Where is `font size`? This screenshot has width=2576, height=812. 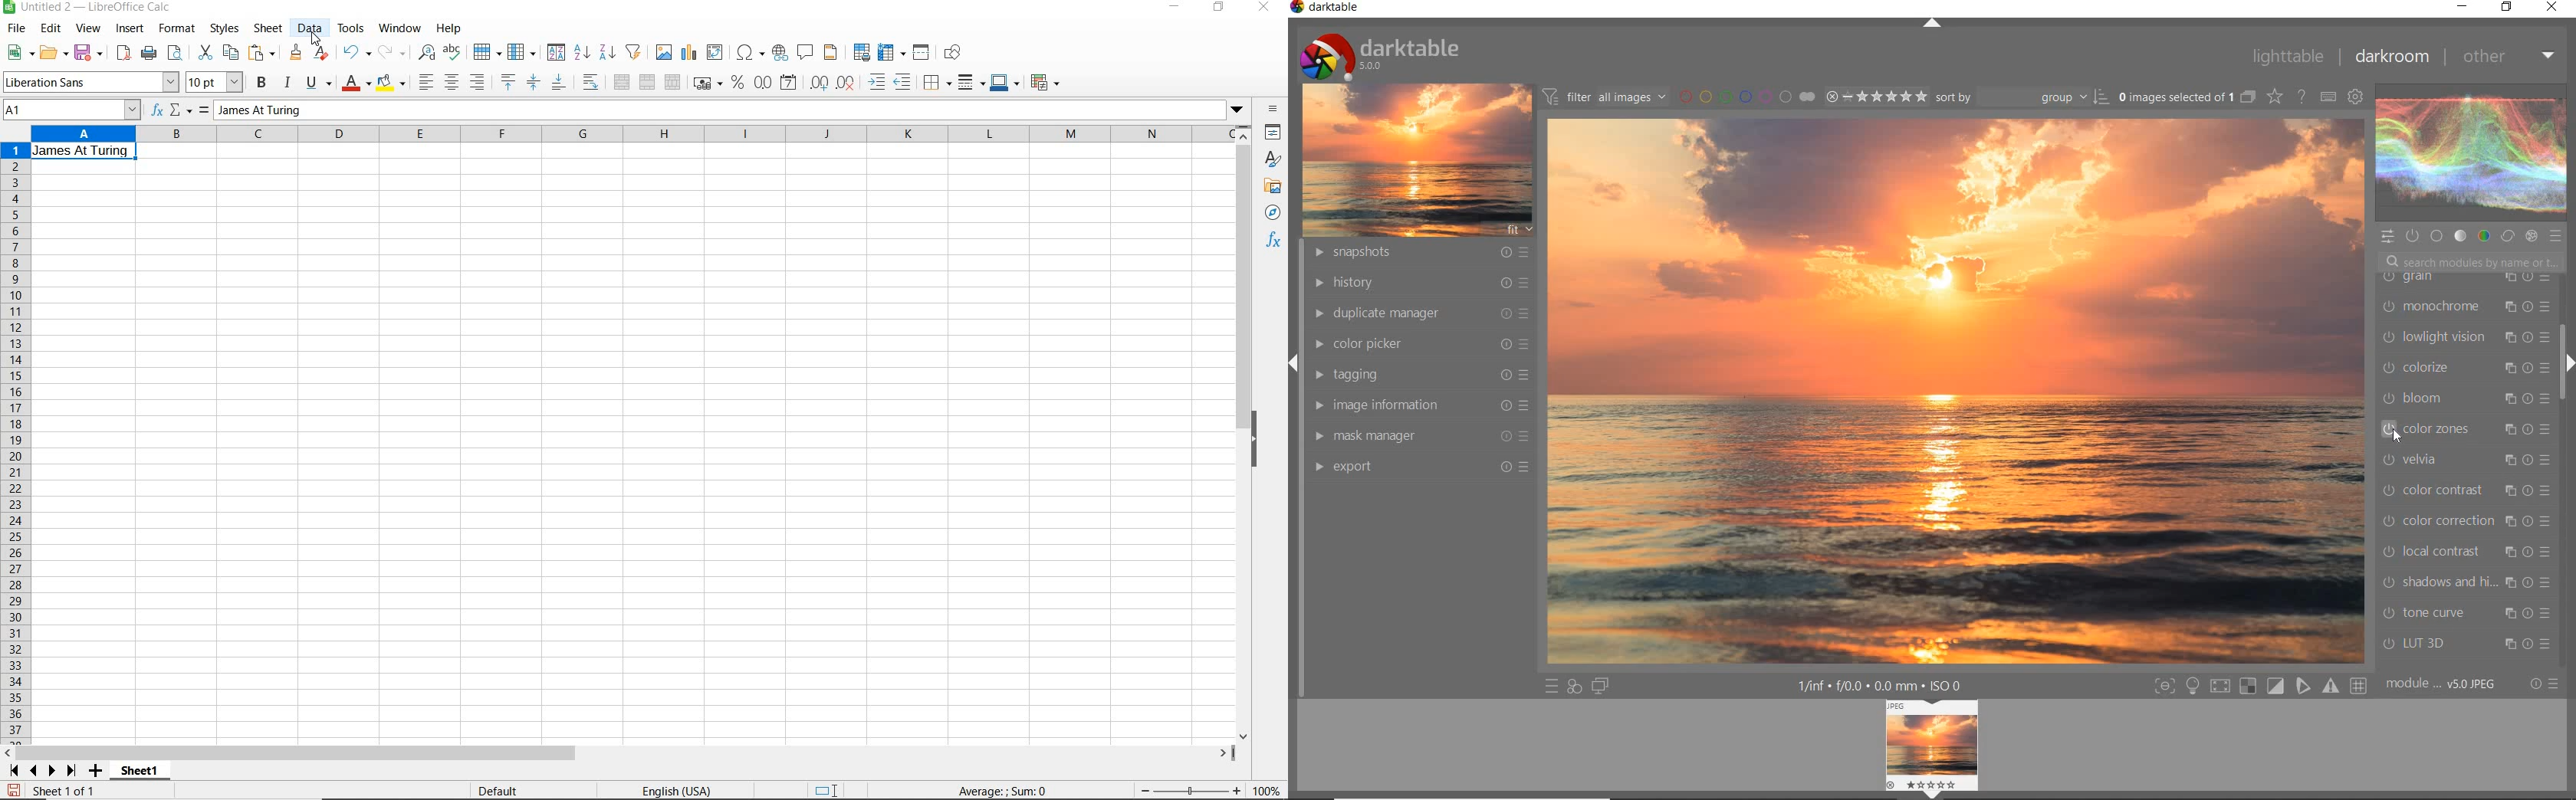
font size is located at coordinates (216, 82).